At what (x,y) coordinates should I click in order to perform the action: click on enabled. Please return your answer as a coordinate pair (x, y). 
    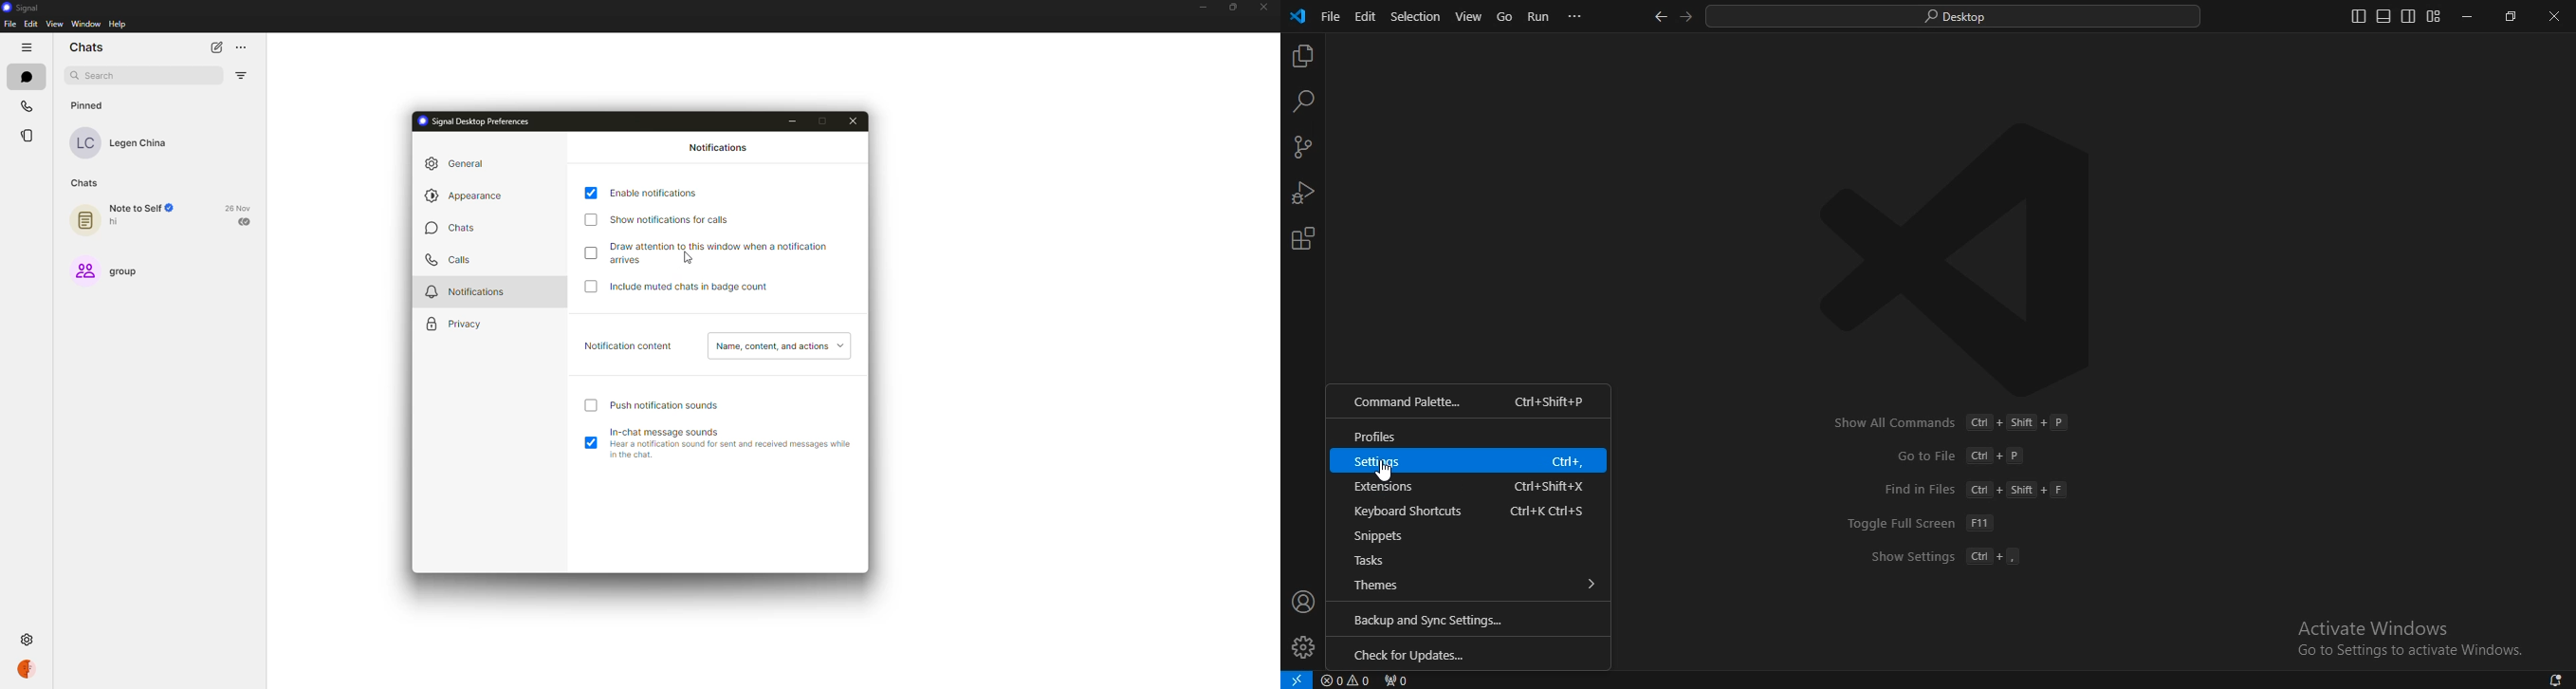
    Looking at the image, I should click on (591, 193).